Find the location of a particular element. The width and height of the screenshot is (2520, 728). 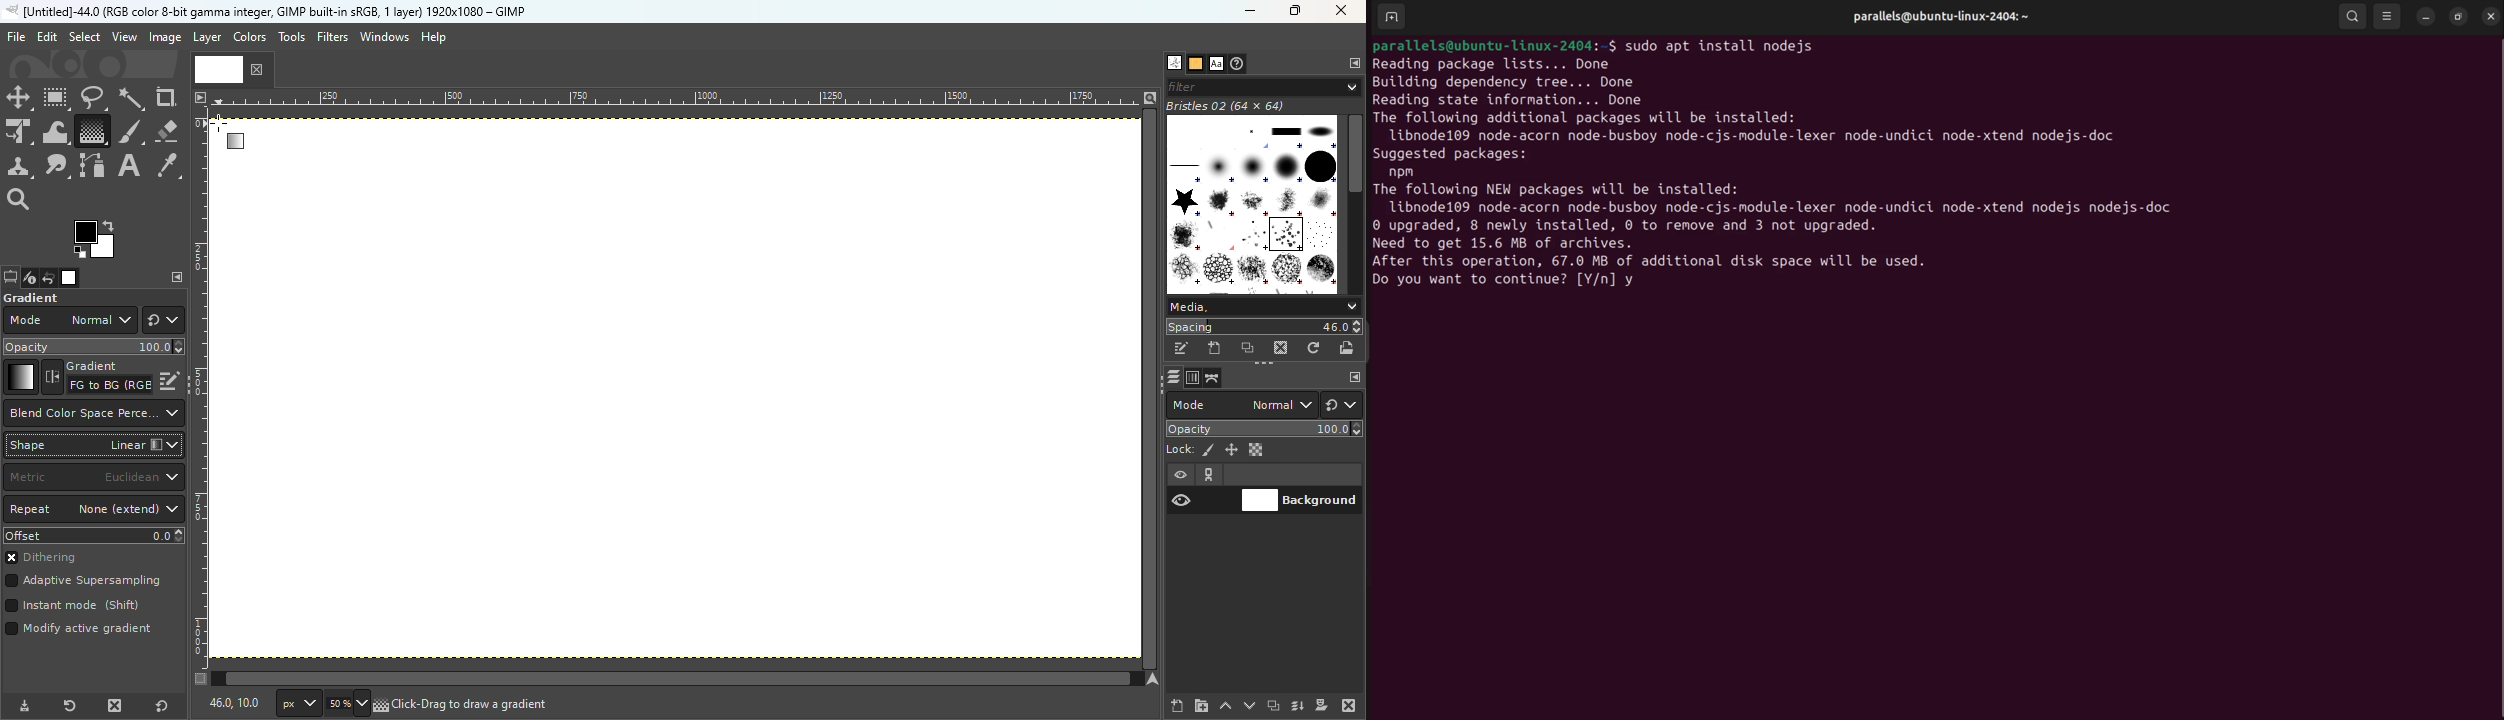

Open the tools option dialog is located at coordinates (9, 279).